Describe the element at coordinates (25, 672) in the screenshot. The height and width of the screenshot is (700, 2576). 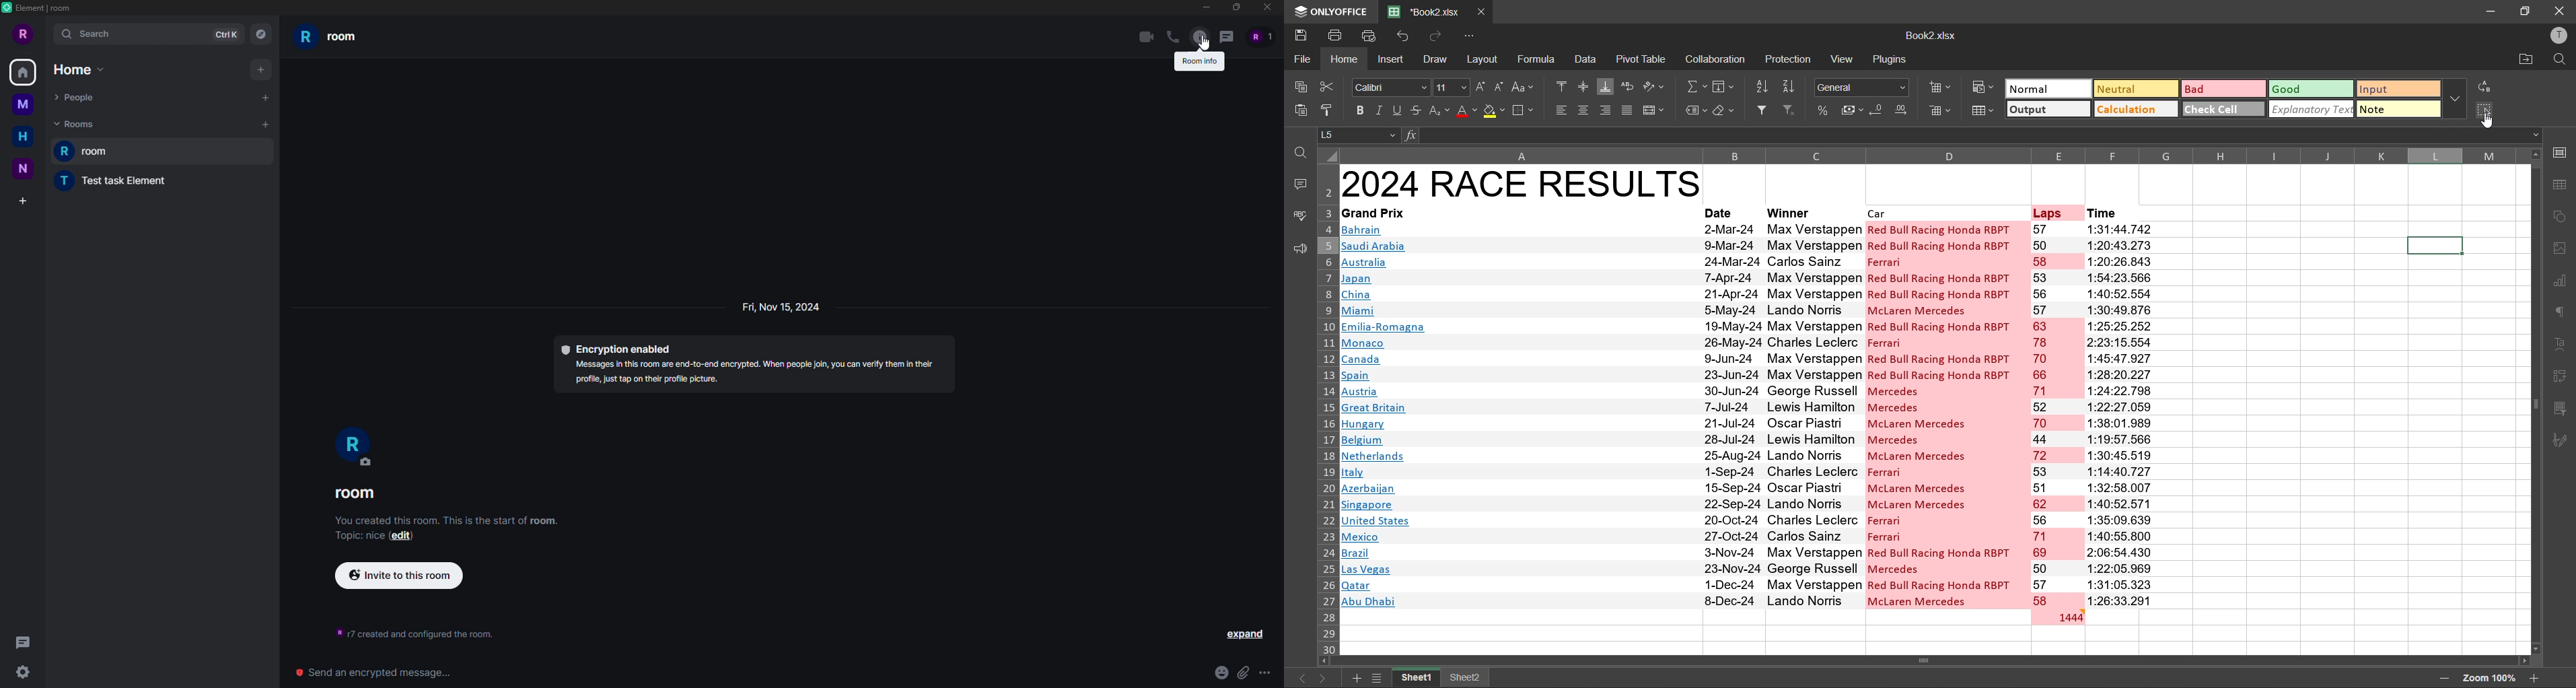
I see `settings` at that location.